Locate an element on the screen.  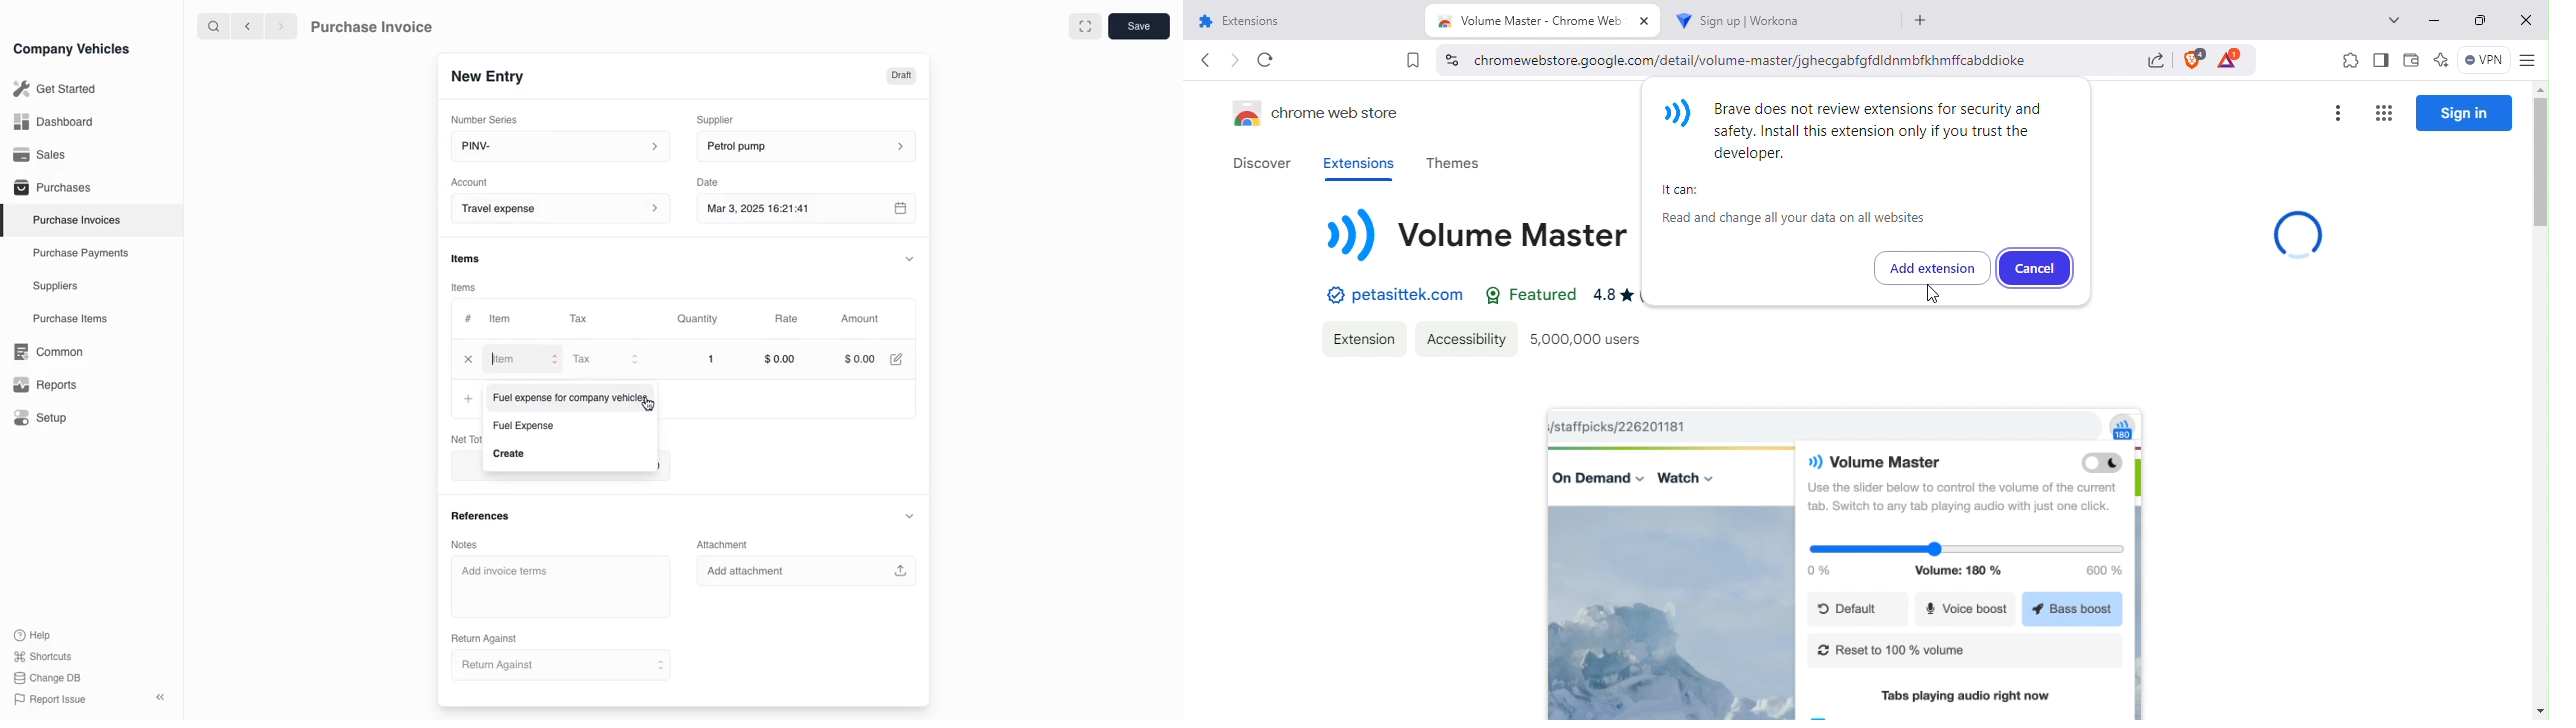
item   is located at coordinates (522, 362).